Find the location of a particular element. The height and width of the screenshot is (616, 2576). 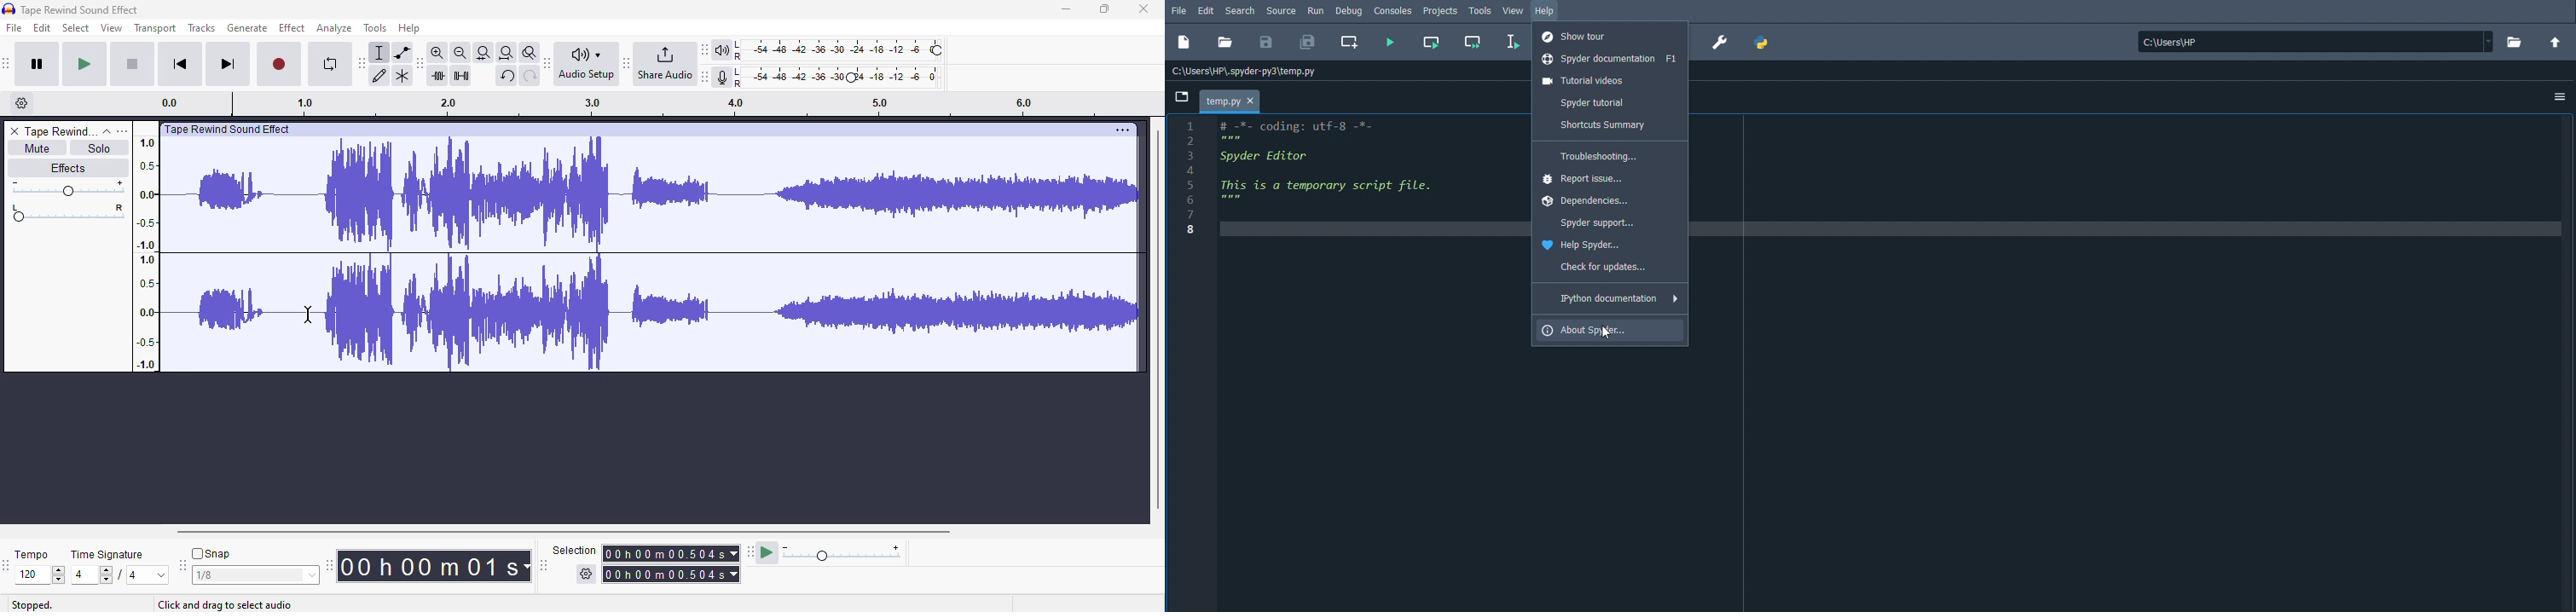

Help Spyder is located at coordinates (1584, 243).